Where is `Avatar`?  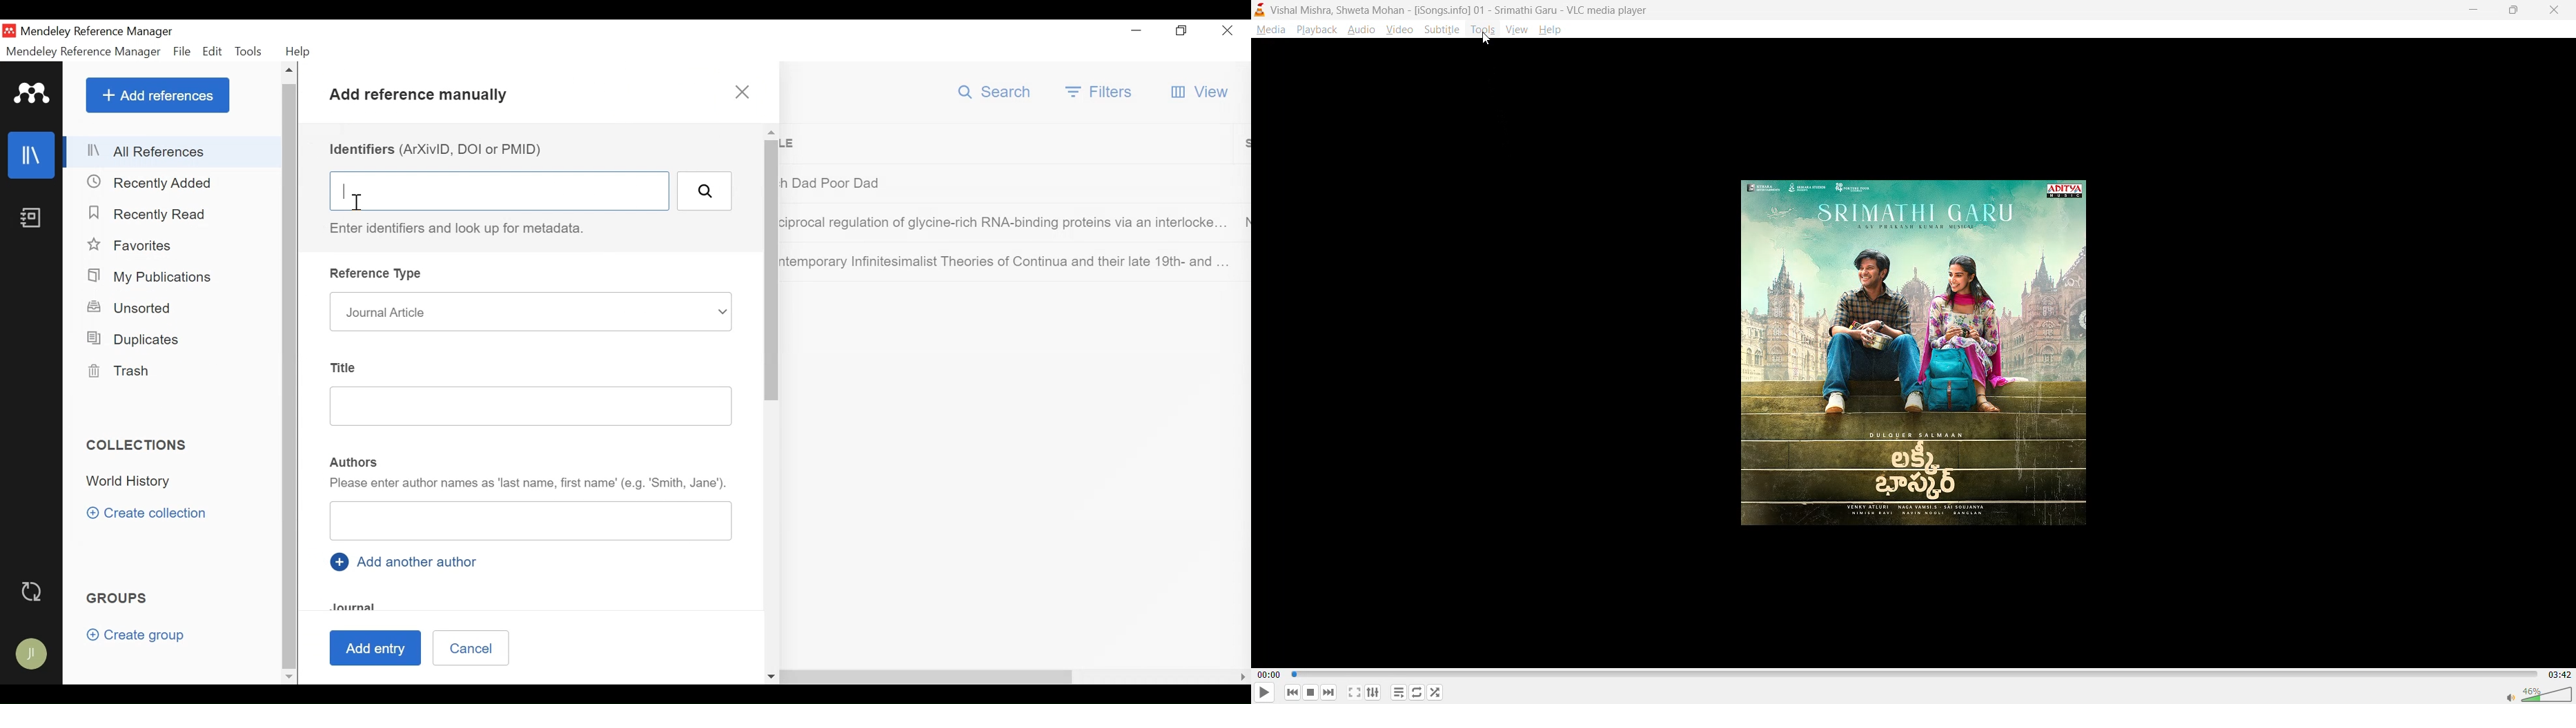
Avatar is located at coordinates (31, 654).